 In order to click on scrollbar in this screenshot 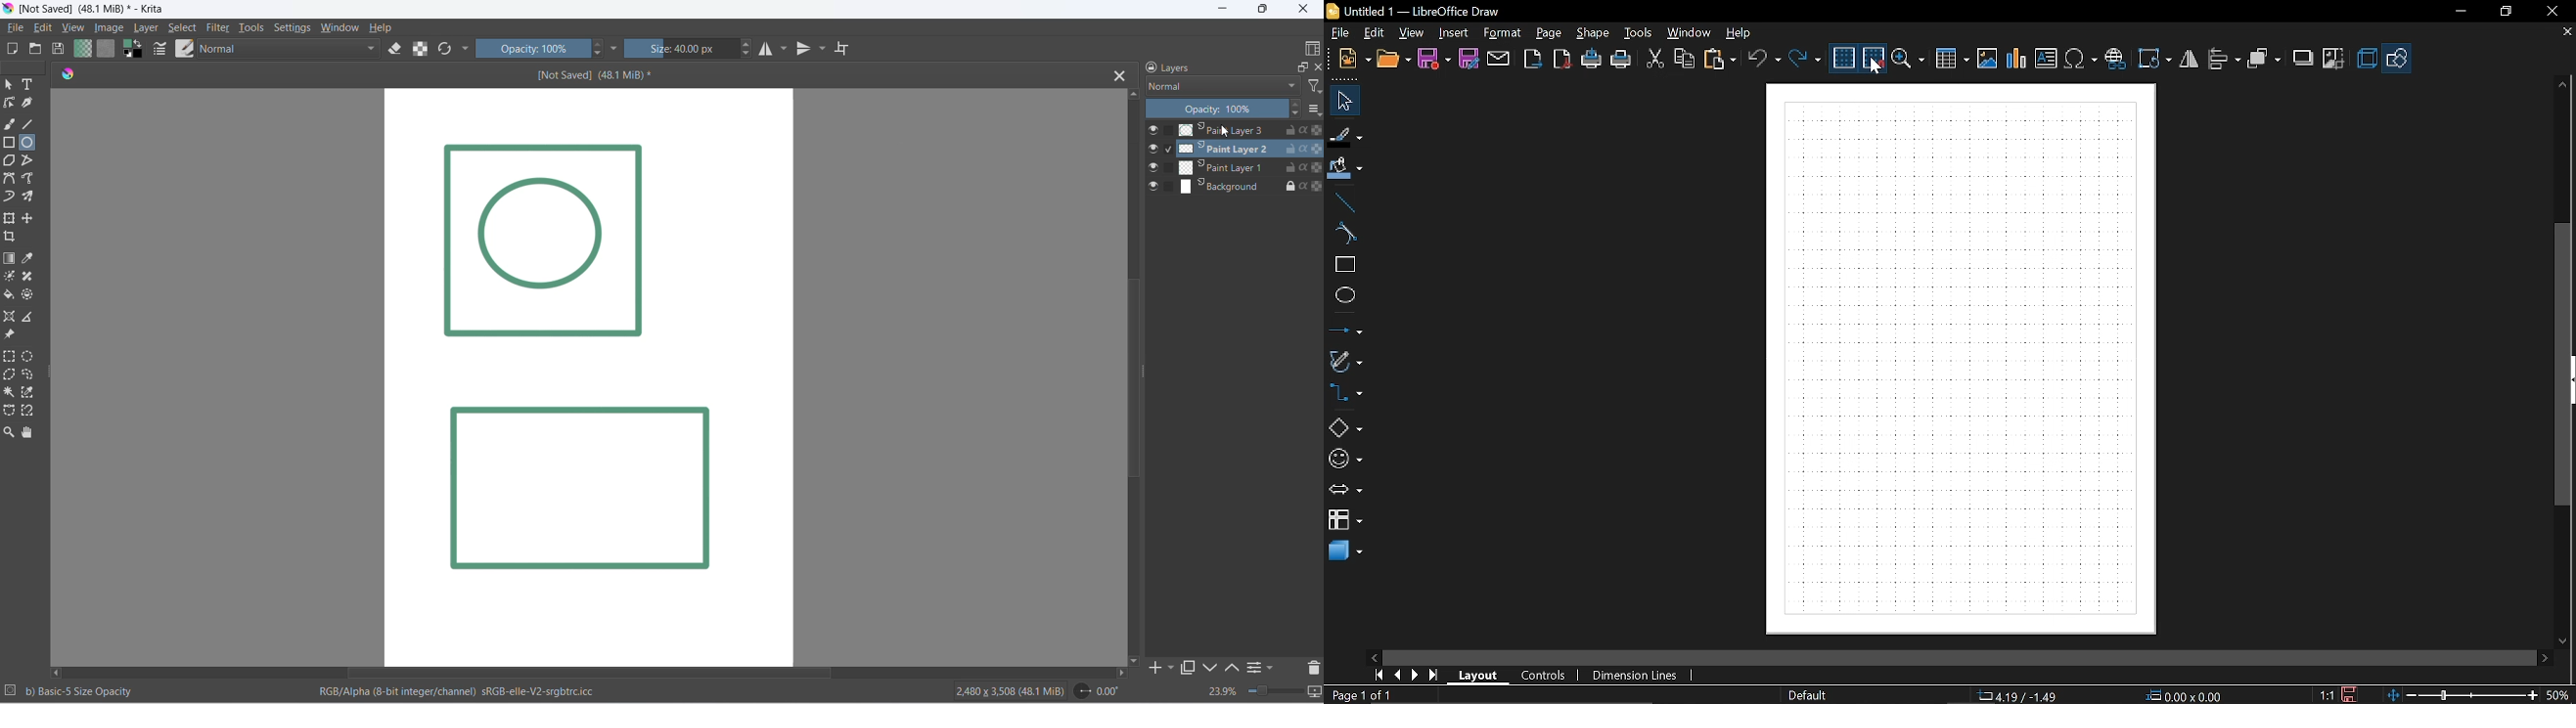, I will do `click(711, 674)`.